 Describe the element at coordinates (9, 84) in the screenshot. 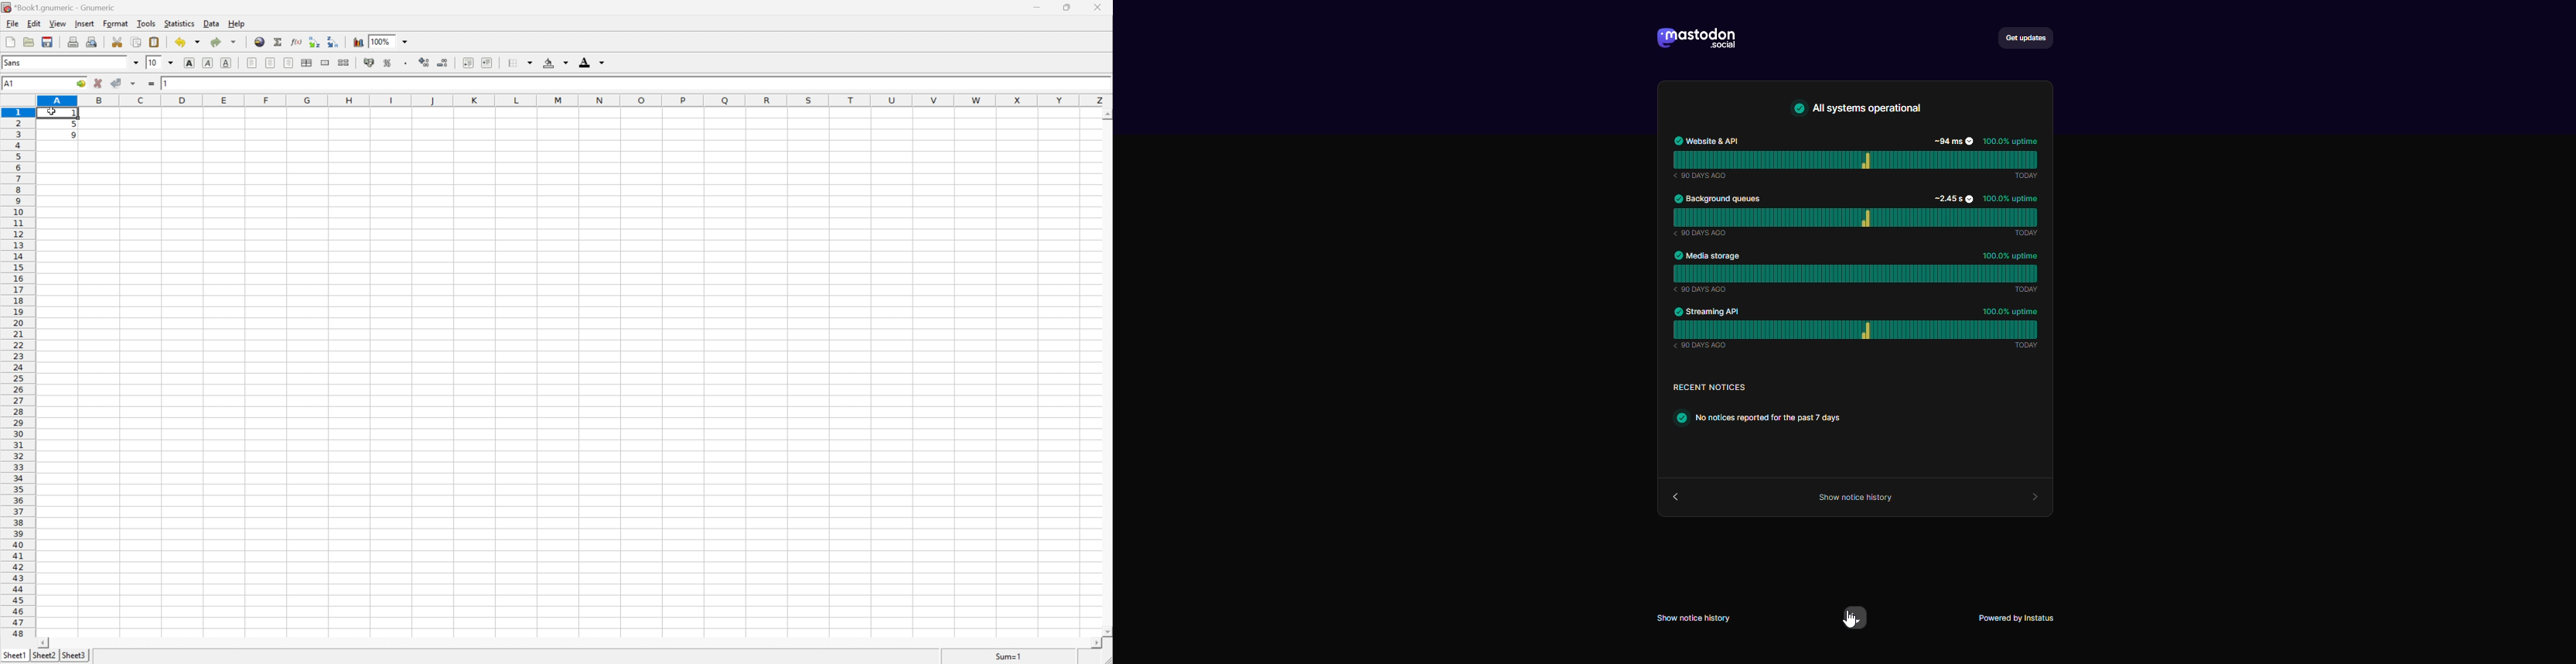

I see `A1` at that location.